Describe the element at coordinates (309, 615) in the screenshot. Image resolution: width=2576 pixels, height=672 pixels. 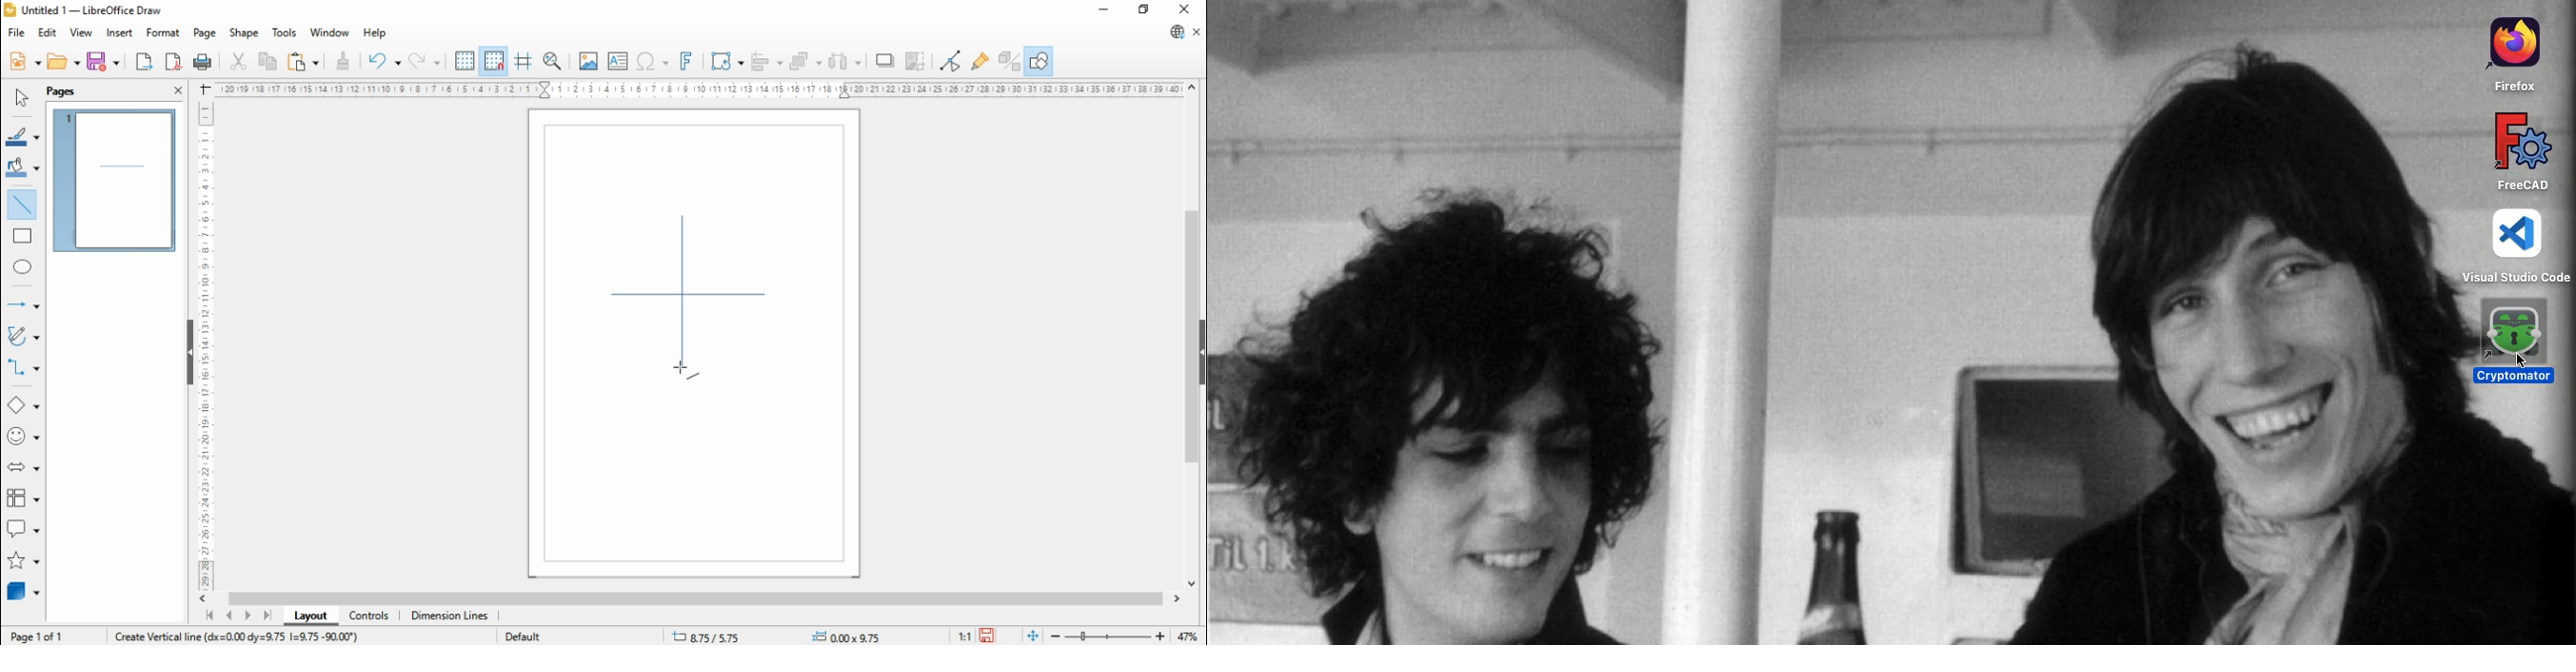
I see `layout` at that location.